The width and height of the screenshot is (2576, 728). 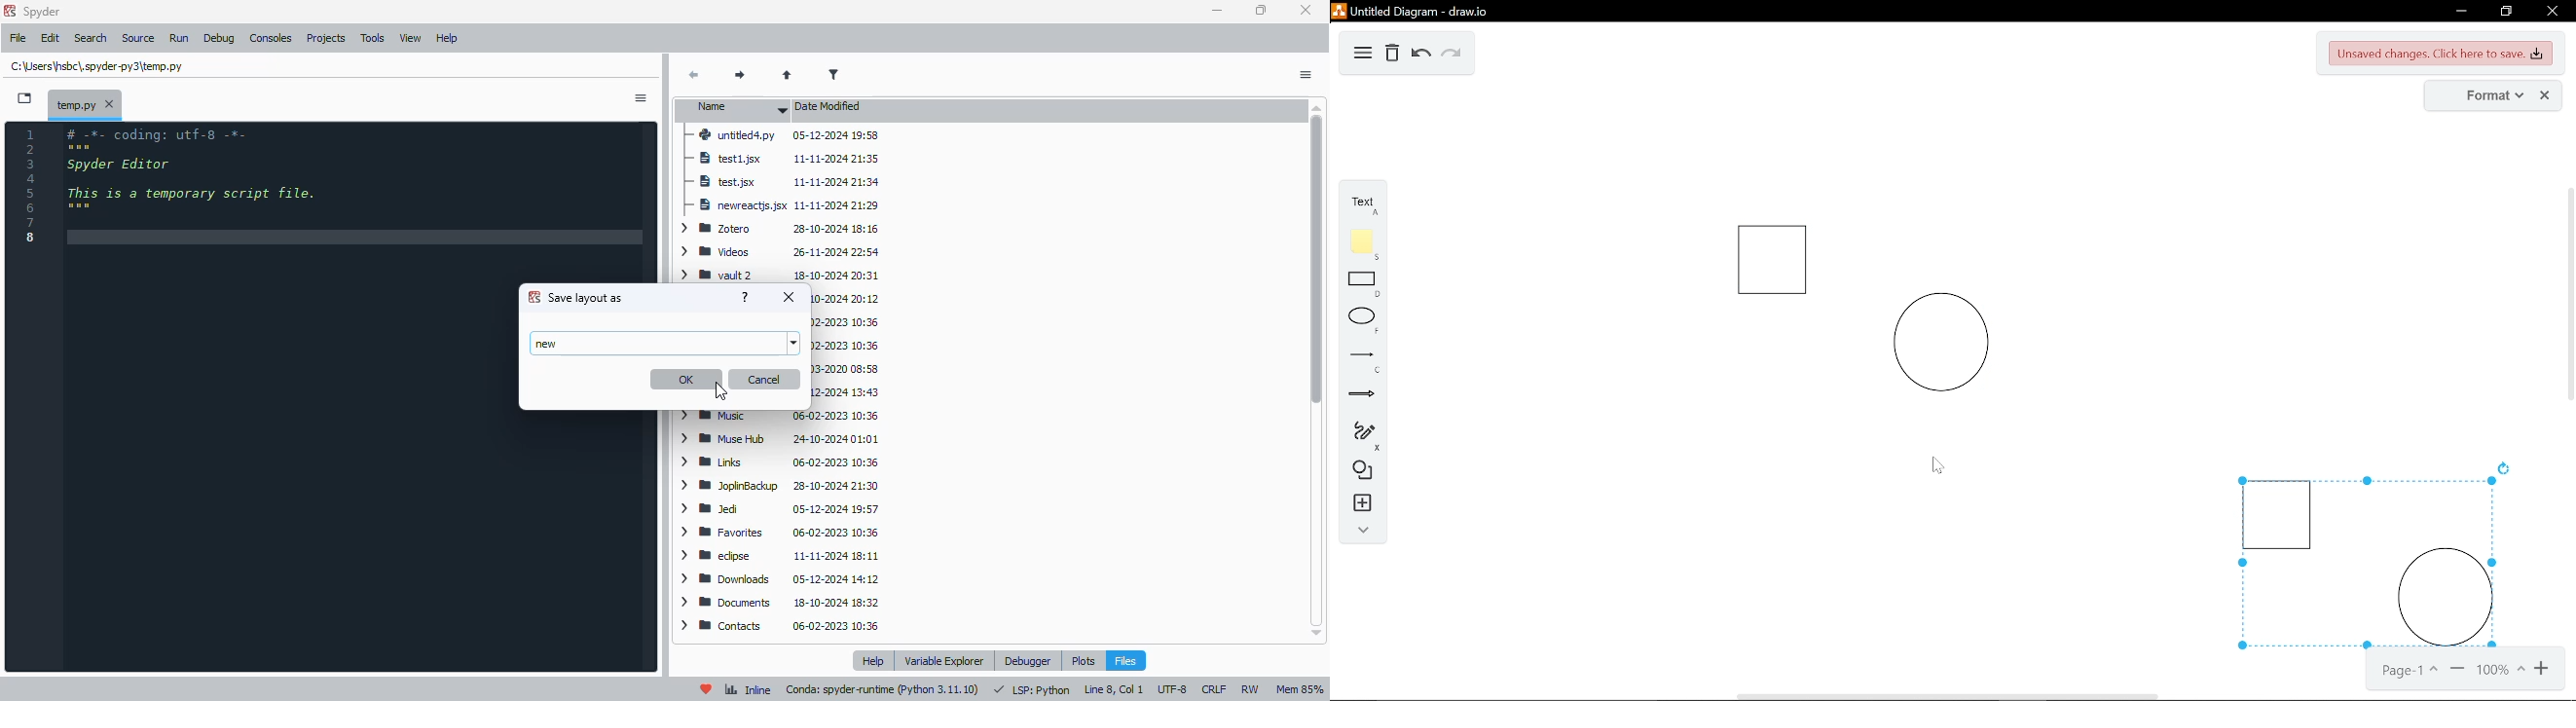 What do you see at coordinates (1362, 243) in the screenshot?
I see `note` at bounding box center [1362, 243].